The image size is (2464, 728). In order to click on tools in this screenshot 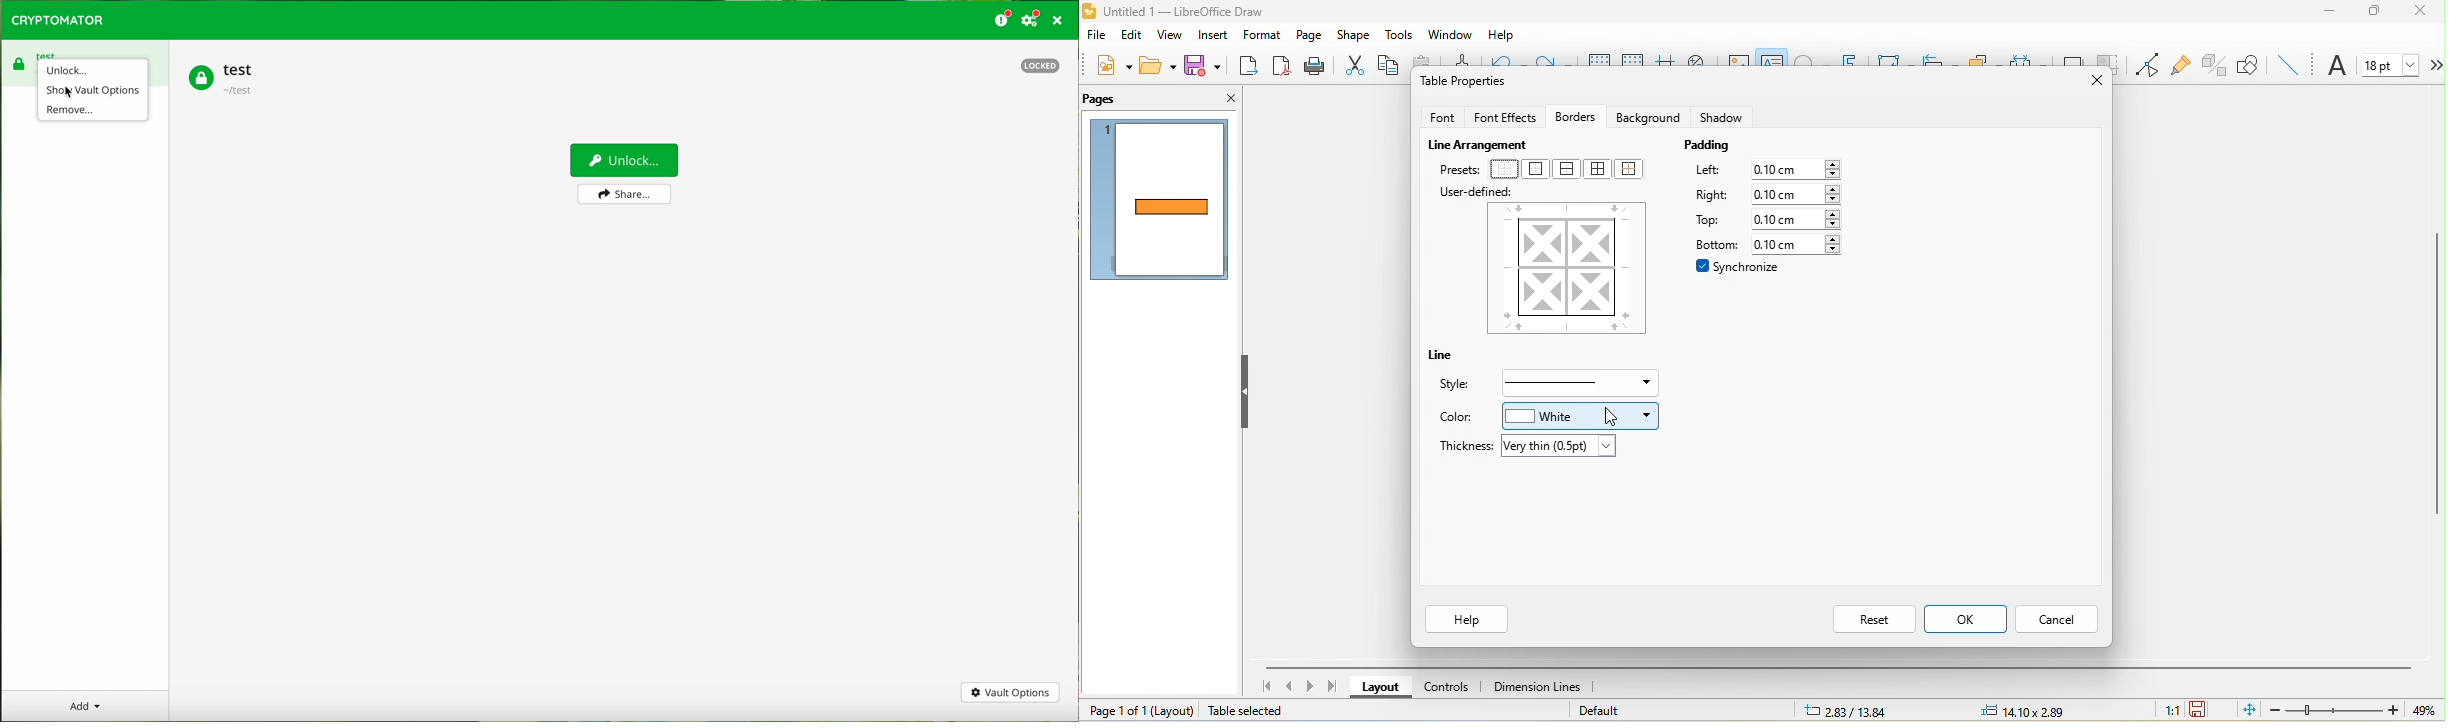, I will do `click(1396, 35)`.